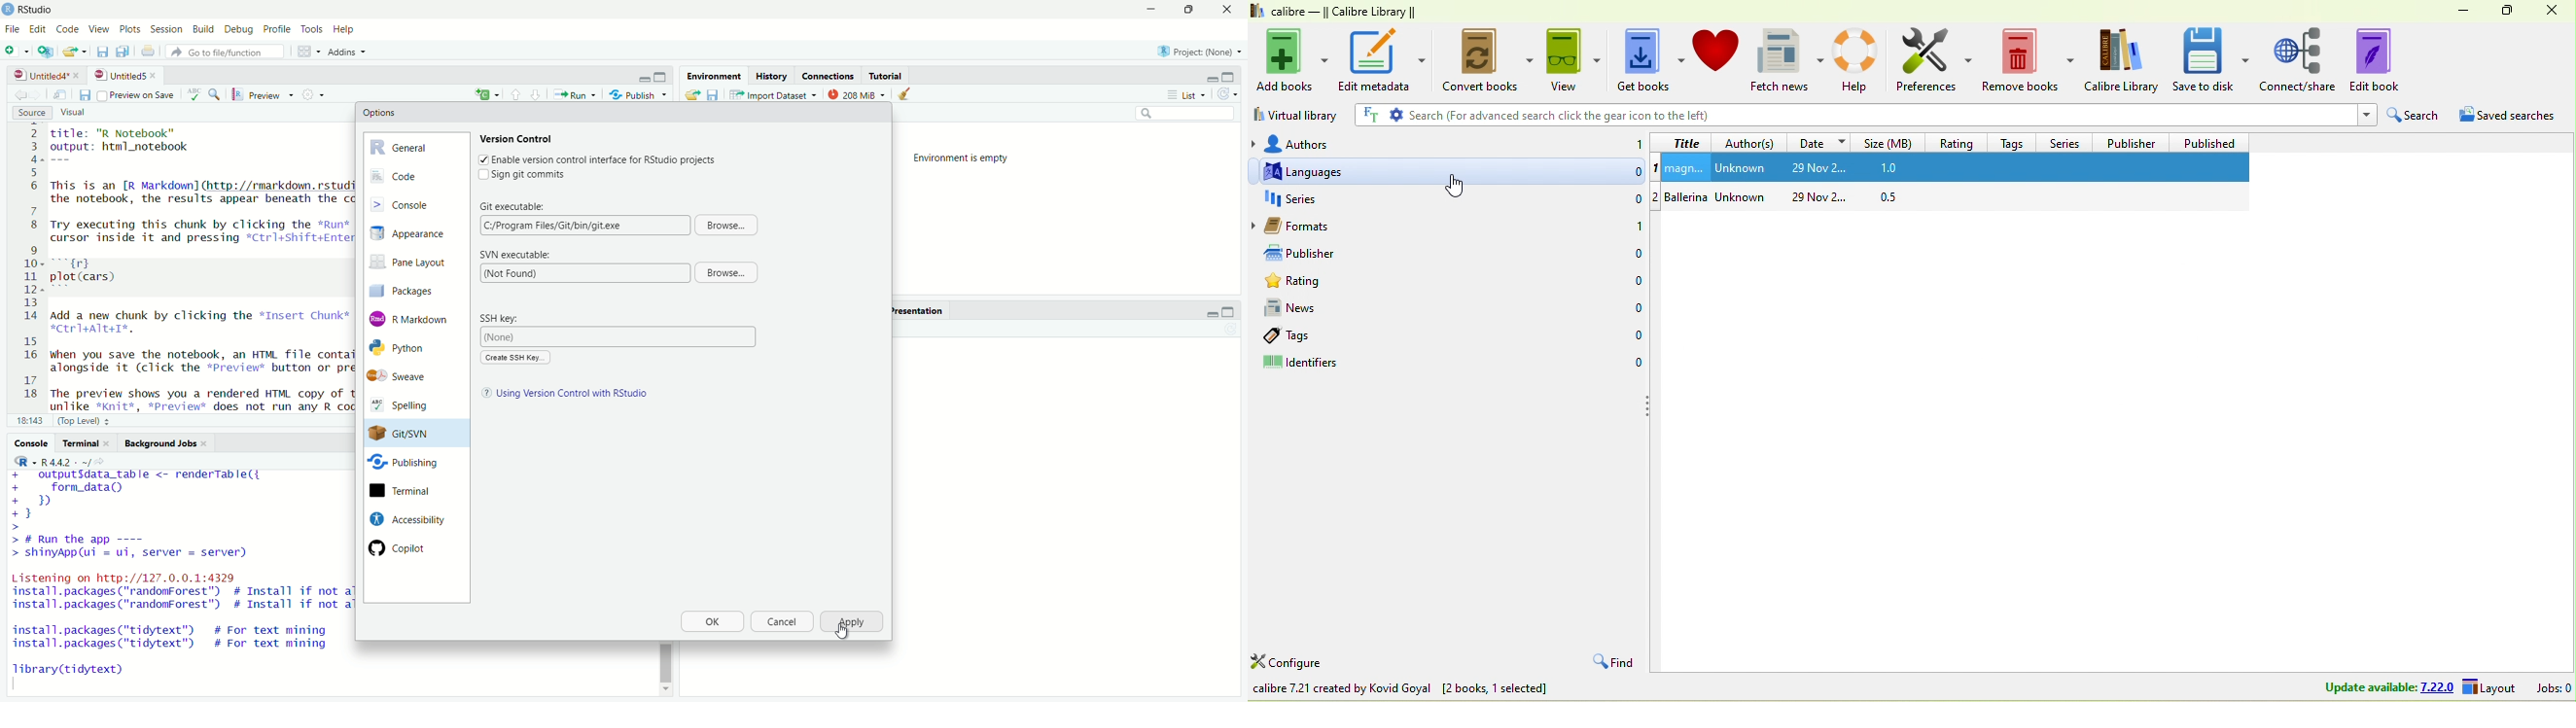 Image resolution: width=2576 pixels, height=728 pixels. What do you see at coordinates (487, 93) in the screenshot?
I see `C Add menu` at bounding box center [487, 93].